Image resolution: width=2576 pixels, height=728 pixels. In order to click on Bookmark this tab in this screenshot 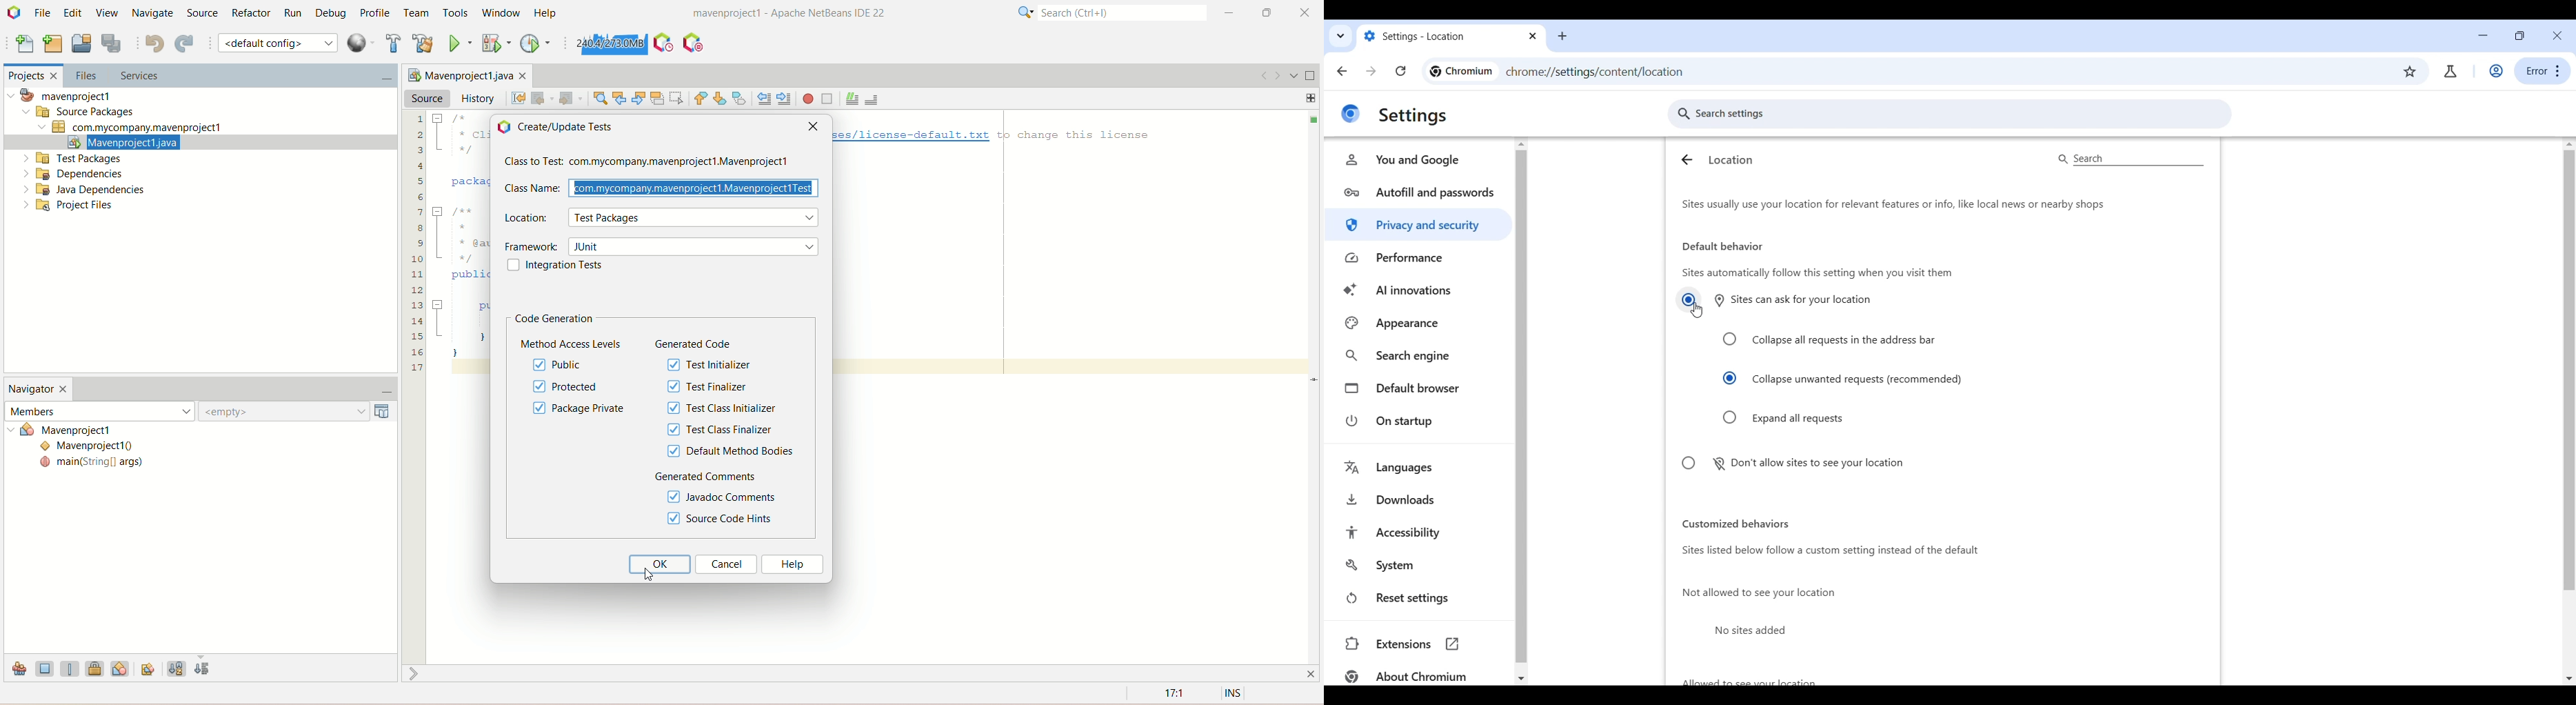, I will do `click(2410, 72)`.